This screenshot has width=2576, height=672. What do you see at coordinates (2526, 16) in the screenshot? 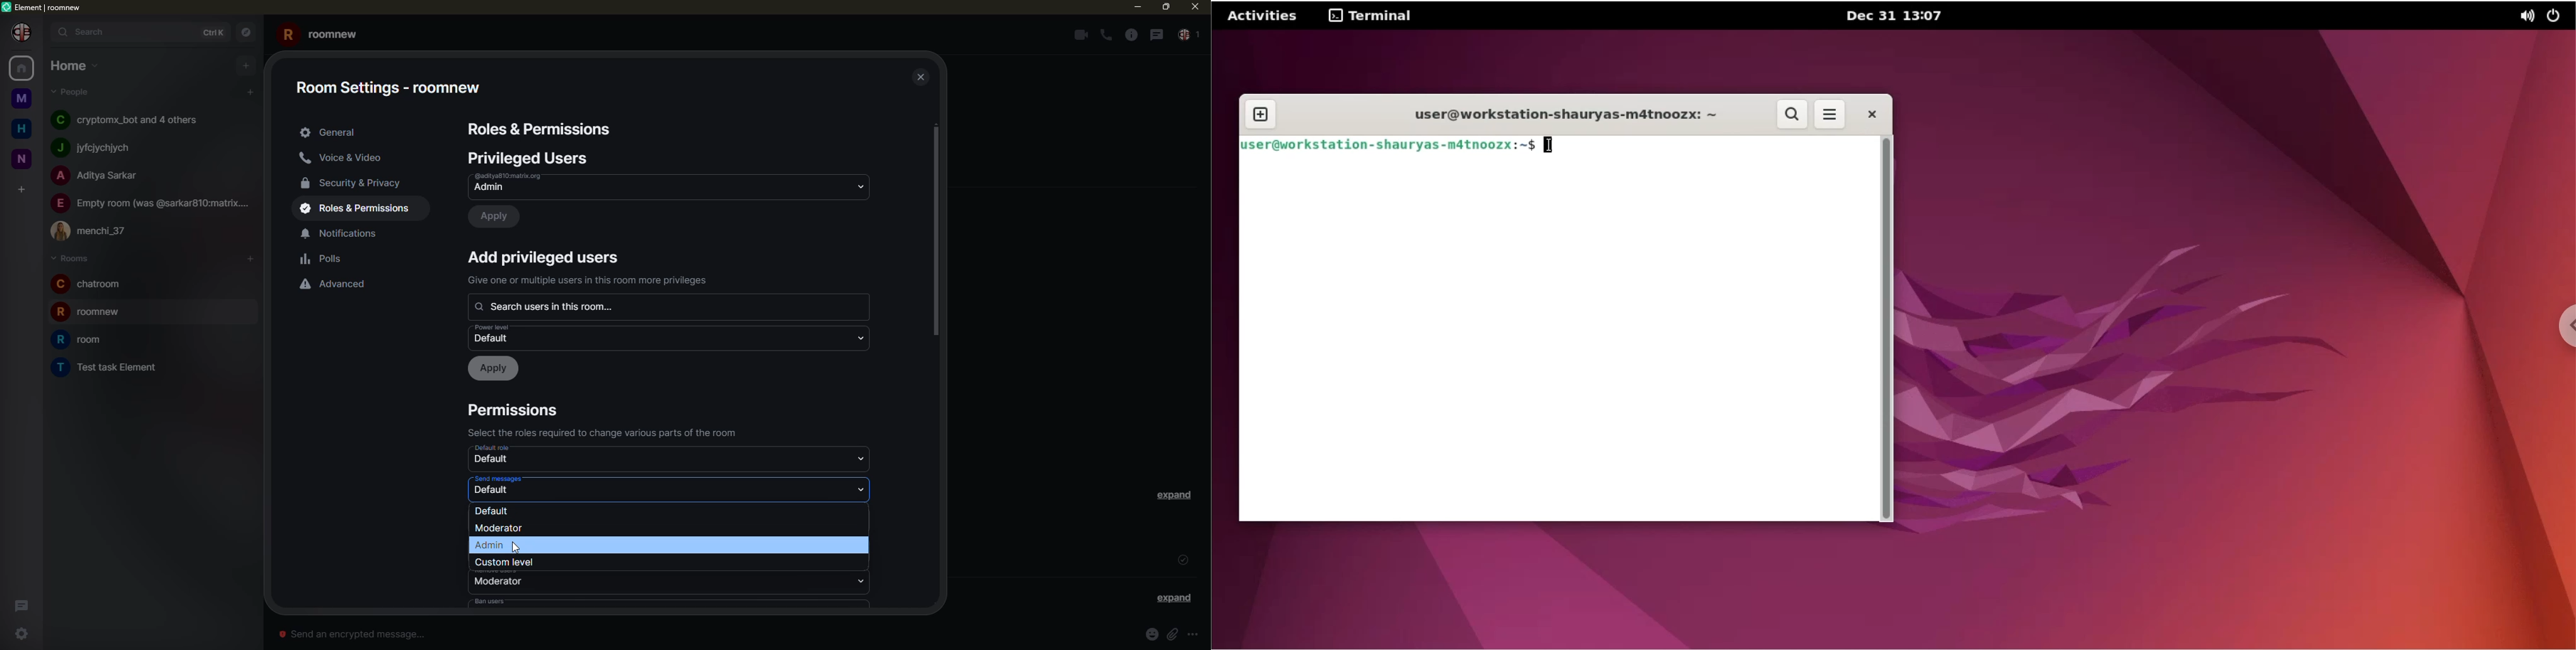
I see `sound options` at bounding box center [2526, 16].